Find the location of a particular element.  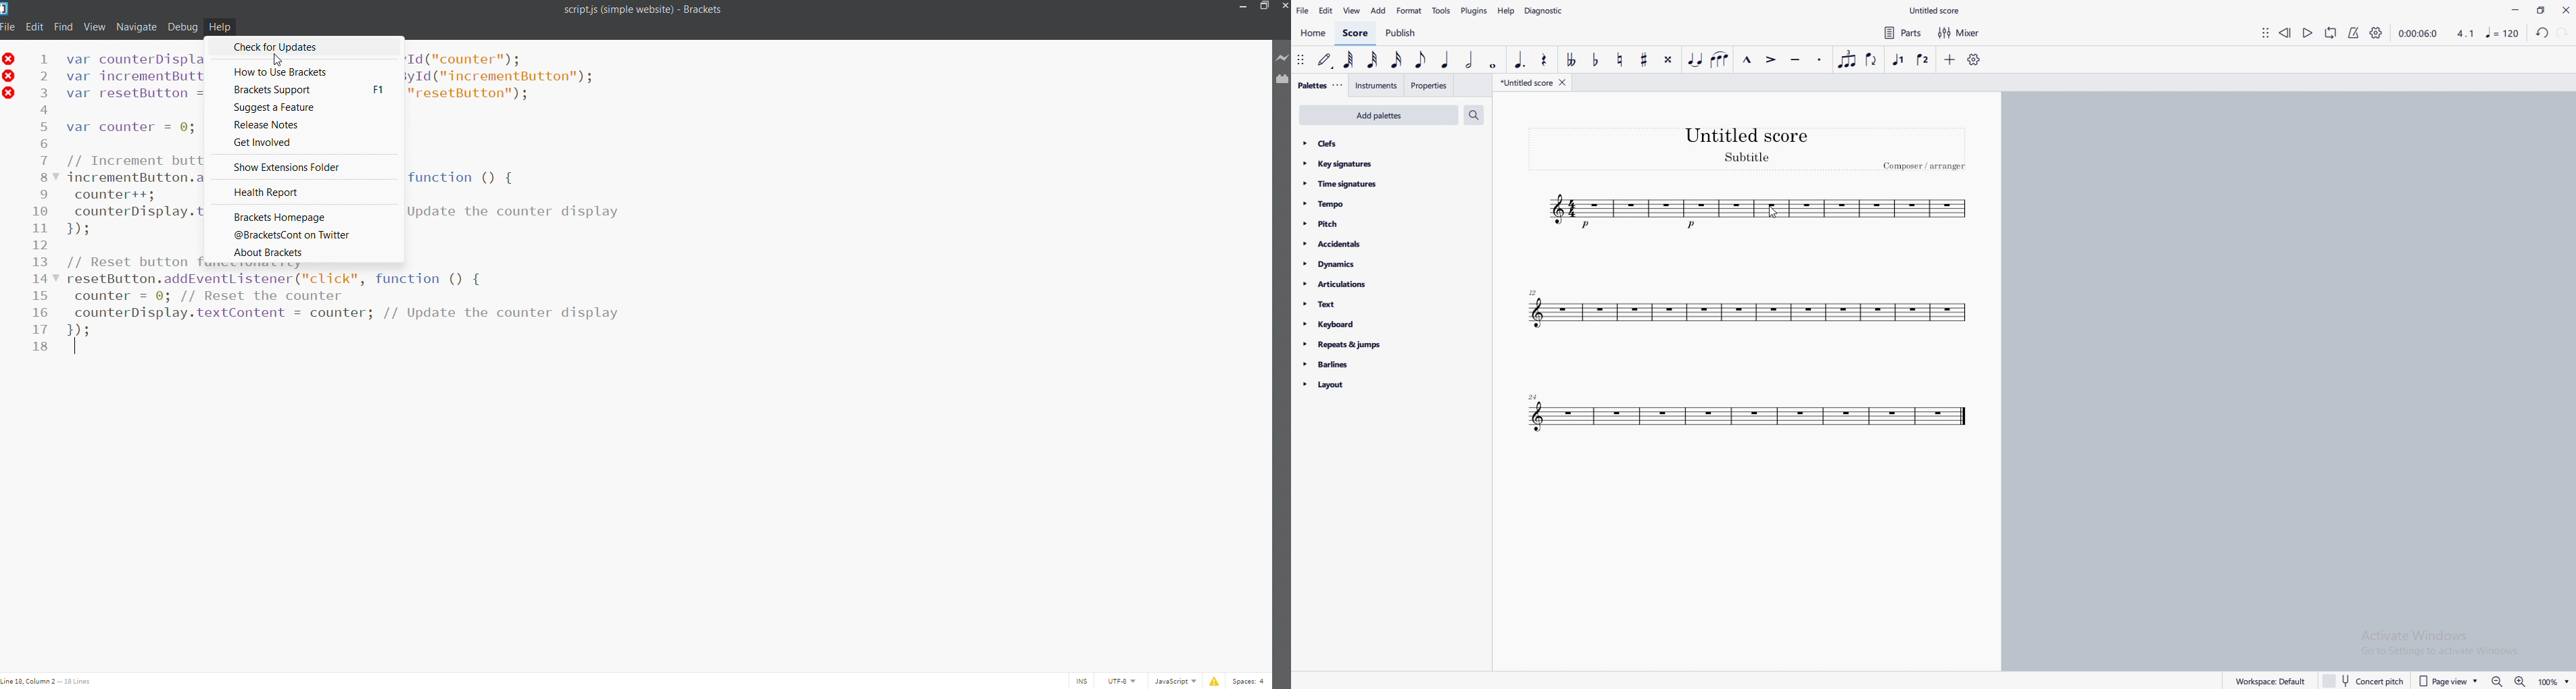

playback settings is located at coordinates (2376, 32).